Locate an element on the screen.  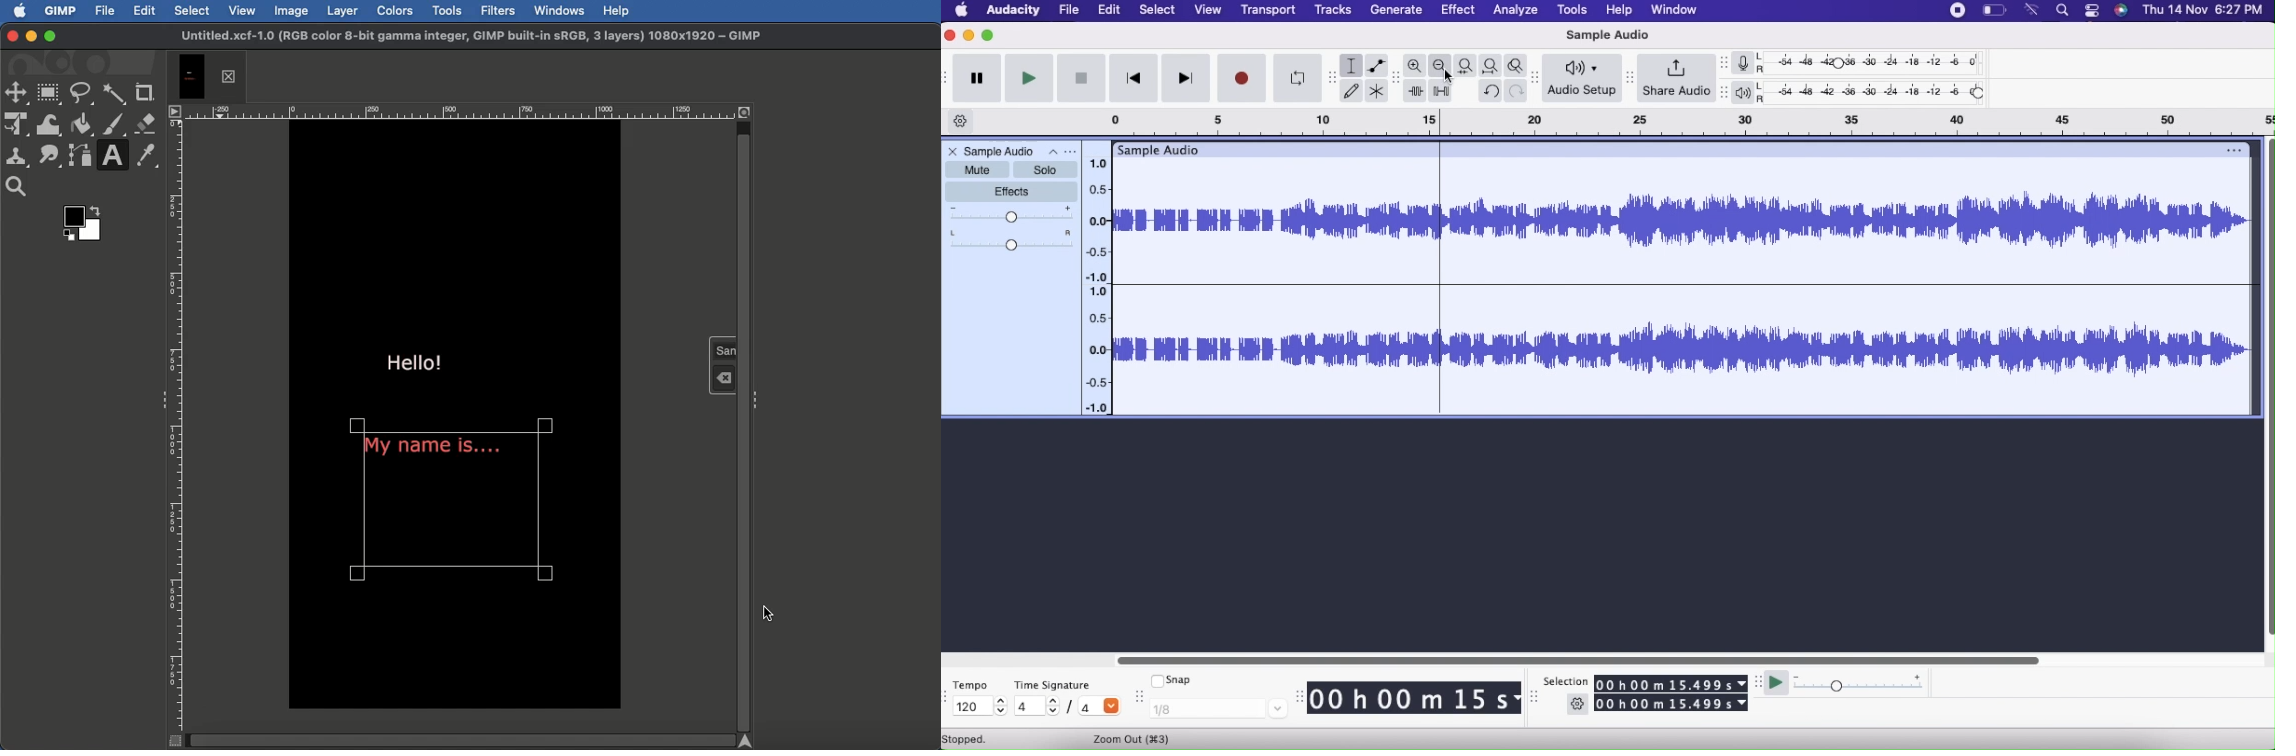
Play at speed is located at coordinates (1775, 682).